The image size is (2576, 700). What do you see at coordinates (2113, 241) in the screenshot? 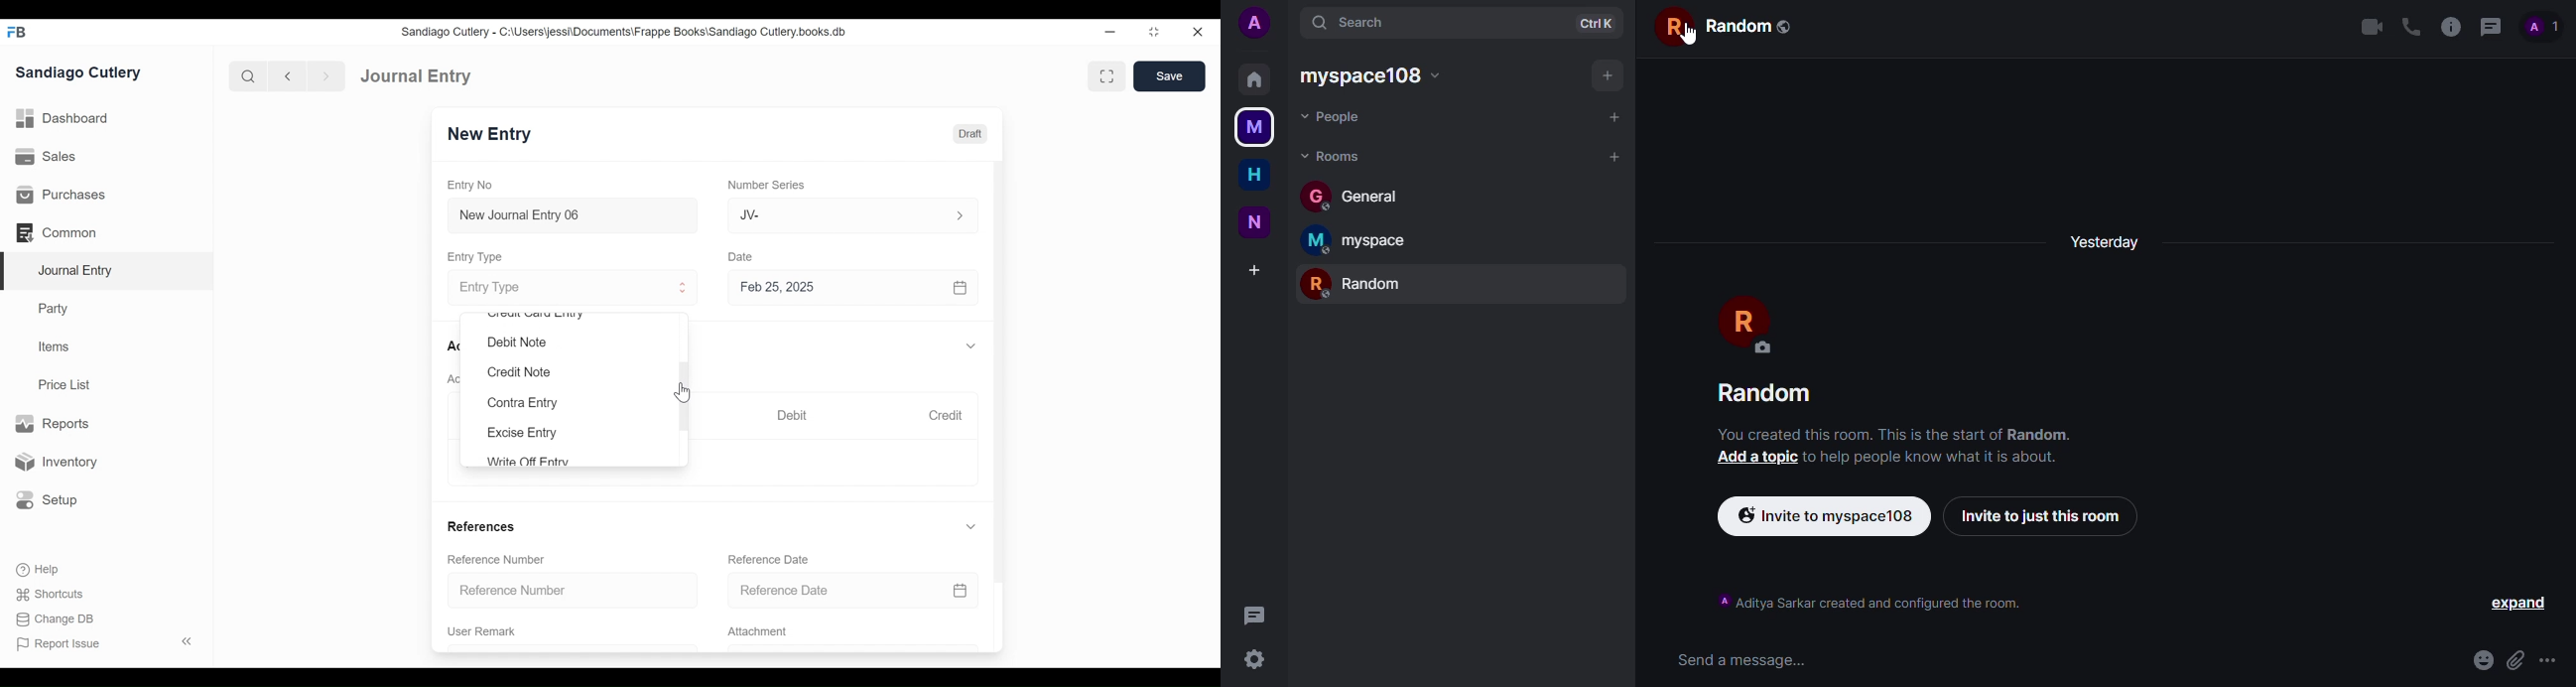
I see `yesterday` at bounding box center [2113, 241].